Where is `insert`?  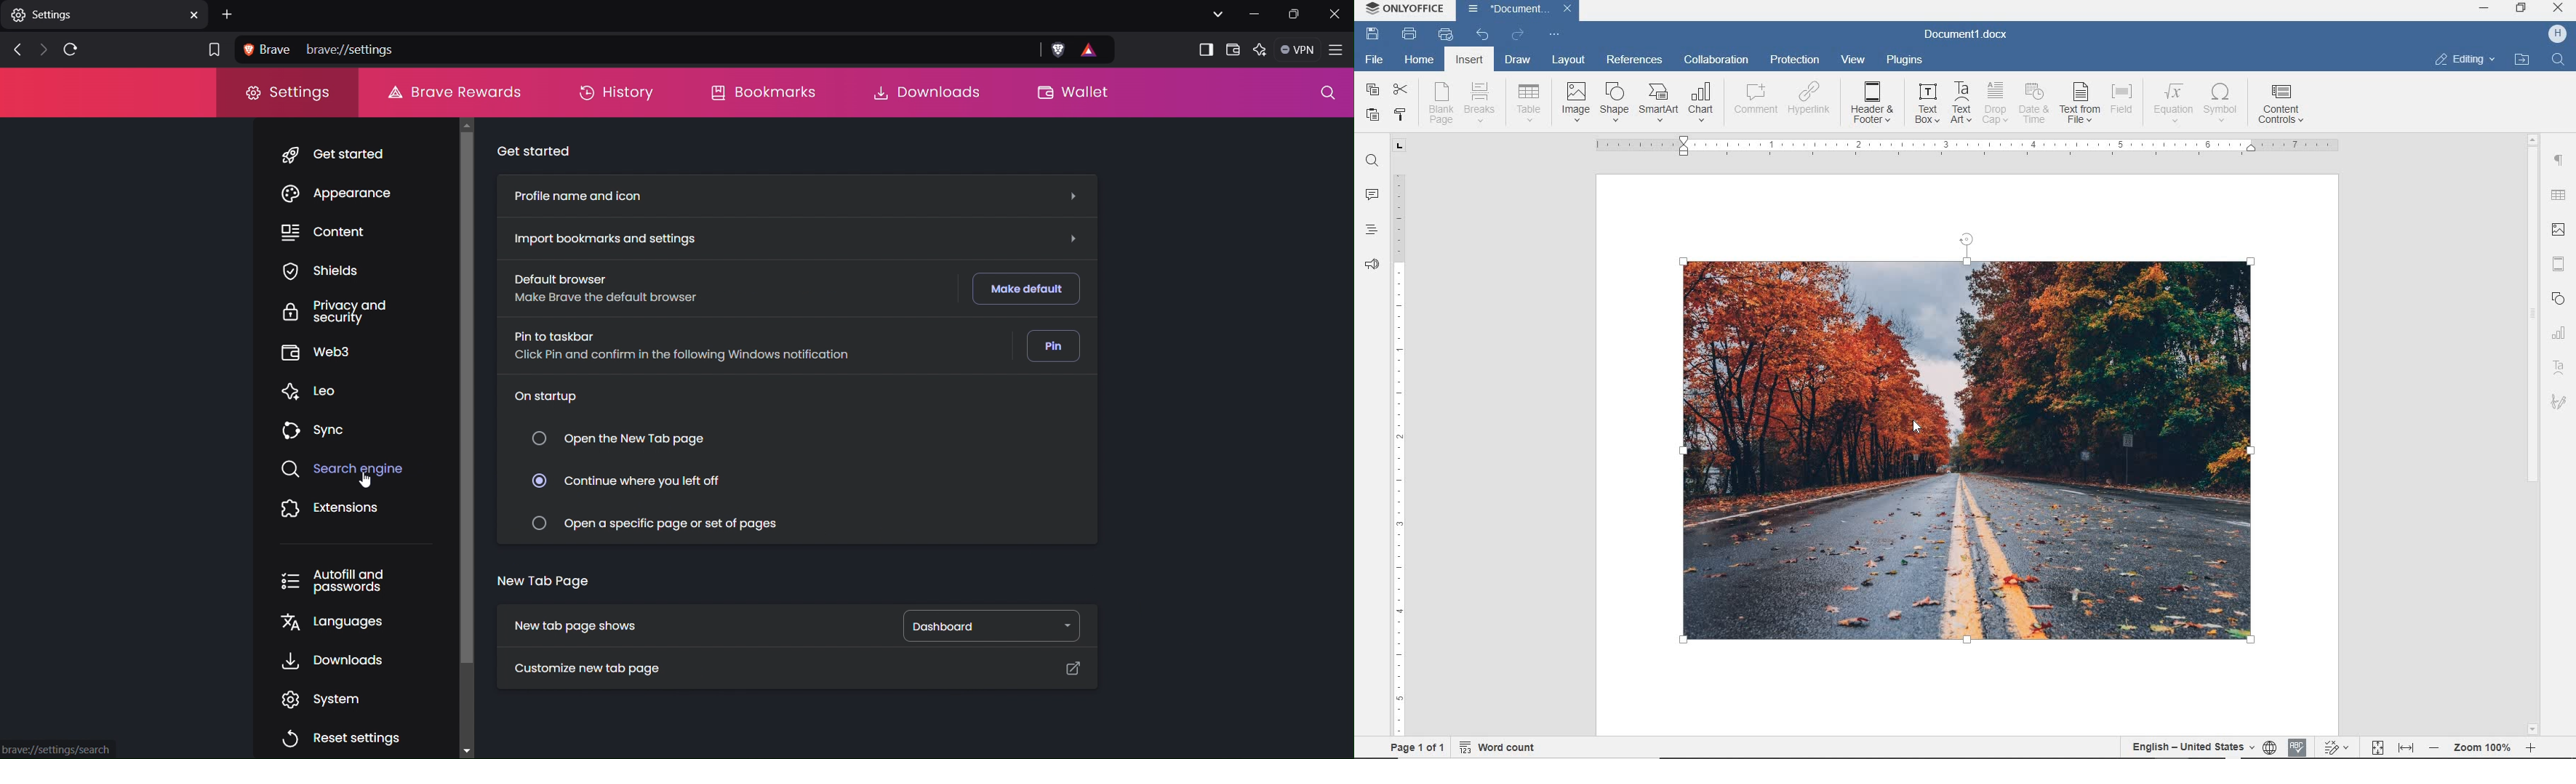
insert is located at coordinates (1468, 62).